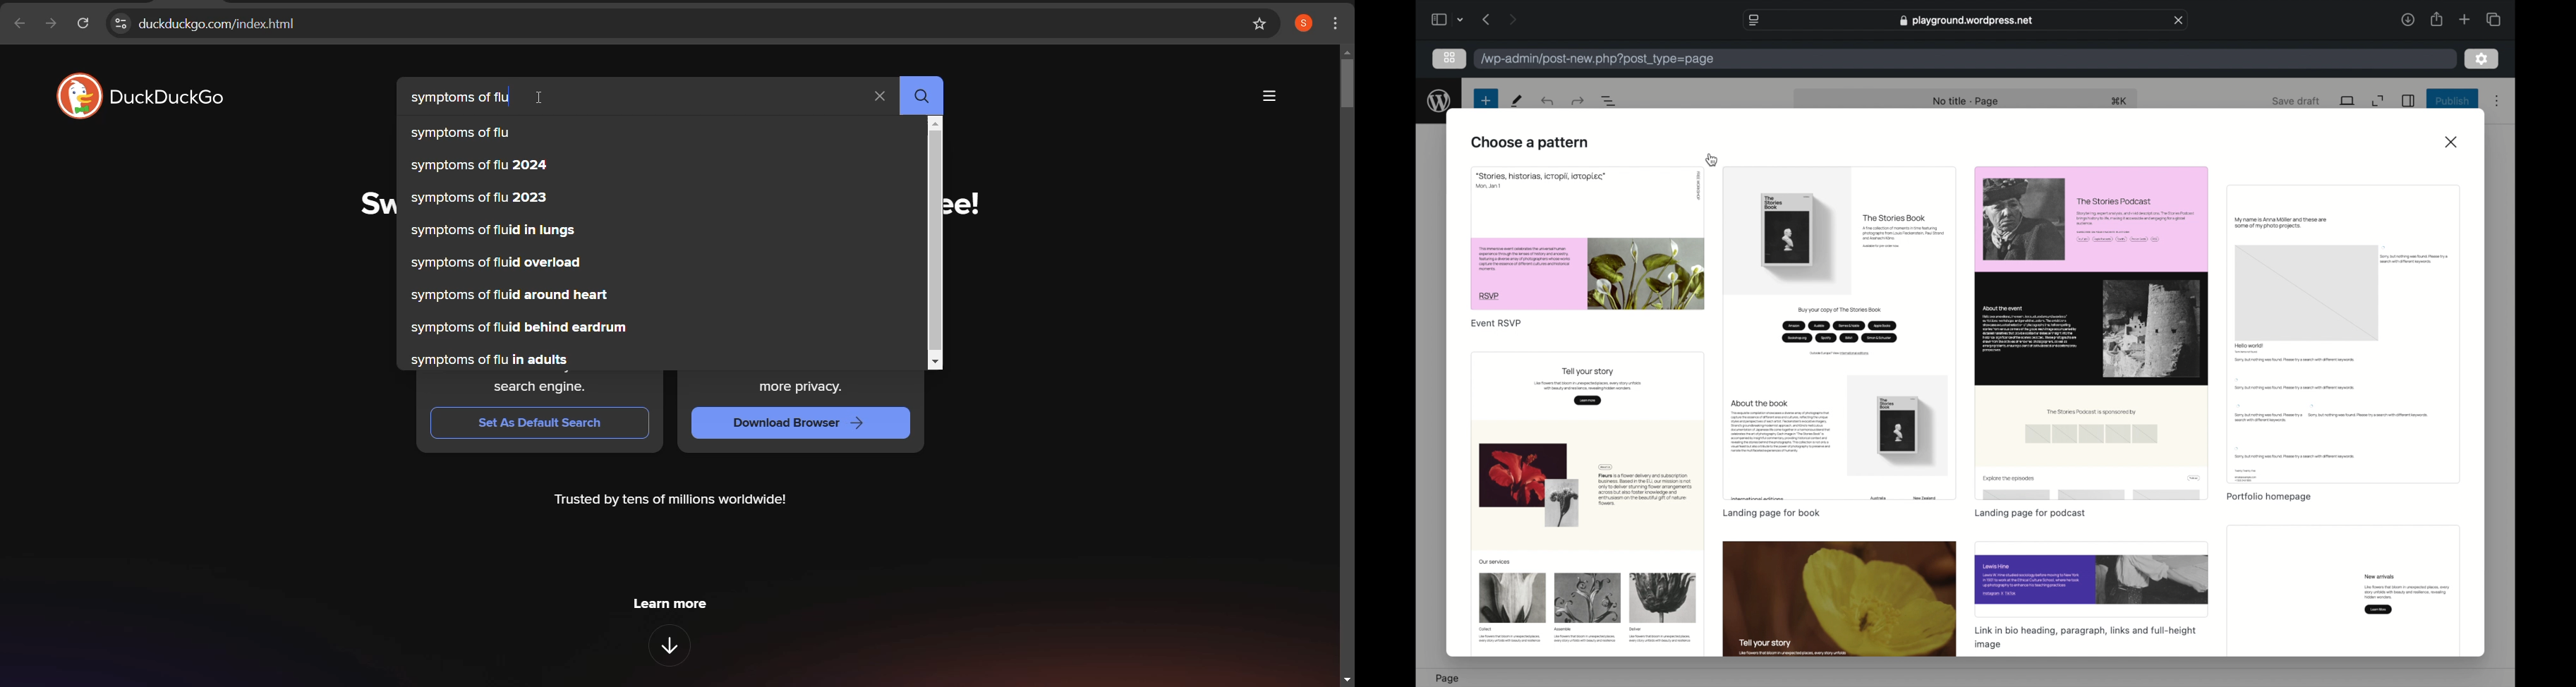 This screenshot has width=2576, height=700. What do you see at coordinates (1518, 101) in the screenshot?
I see `tools` at bounding box center [1518, 101].